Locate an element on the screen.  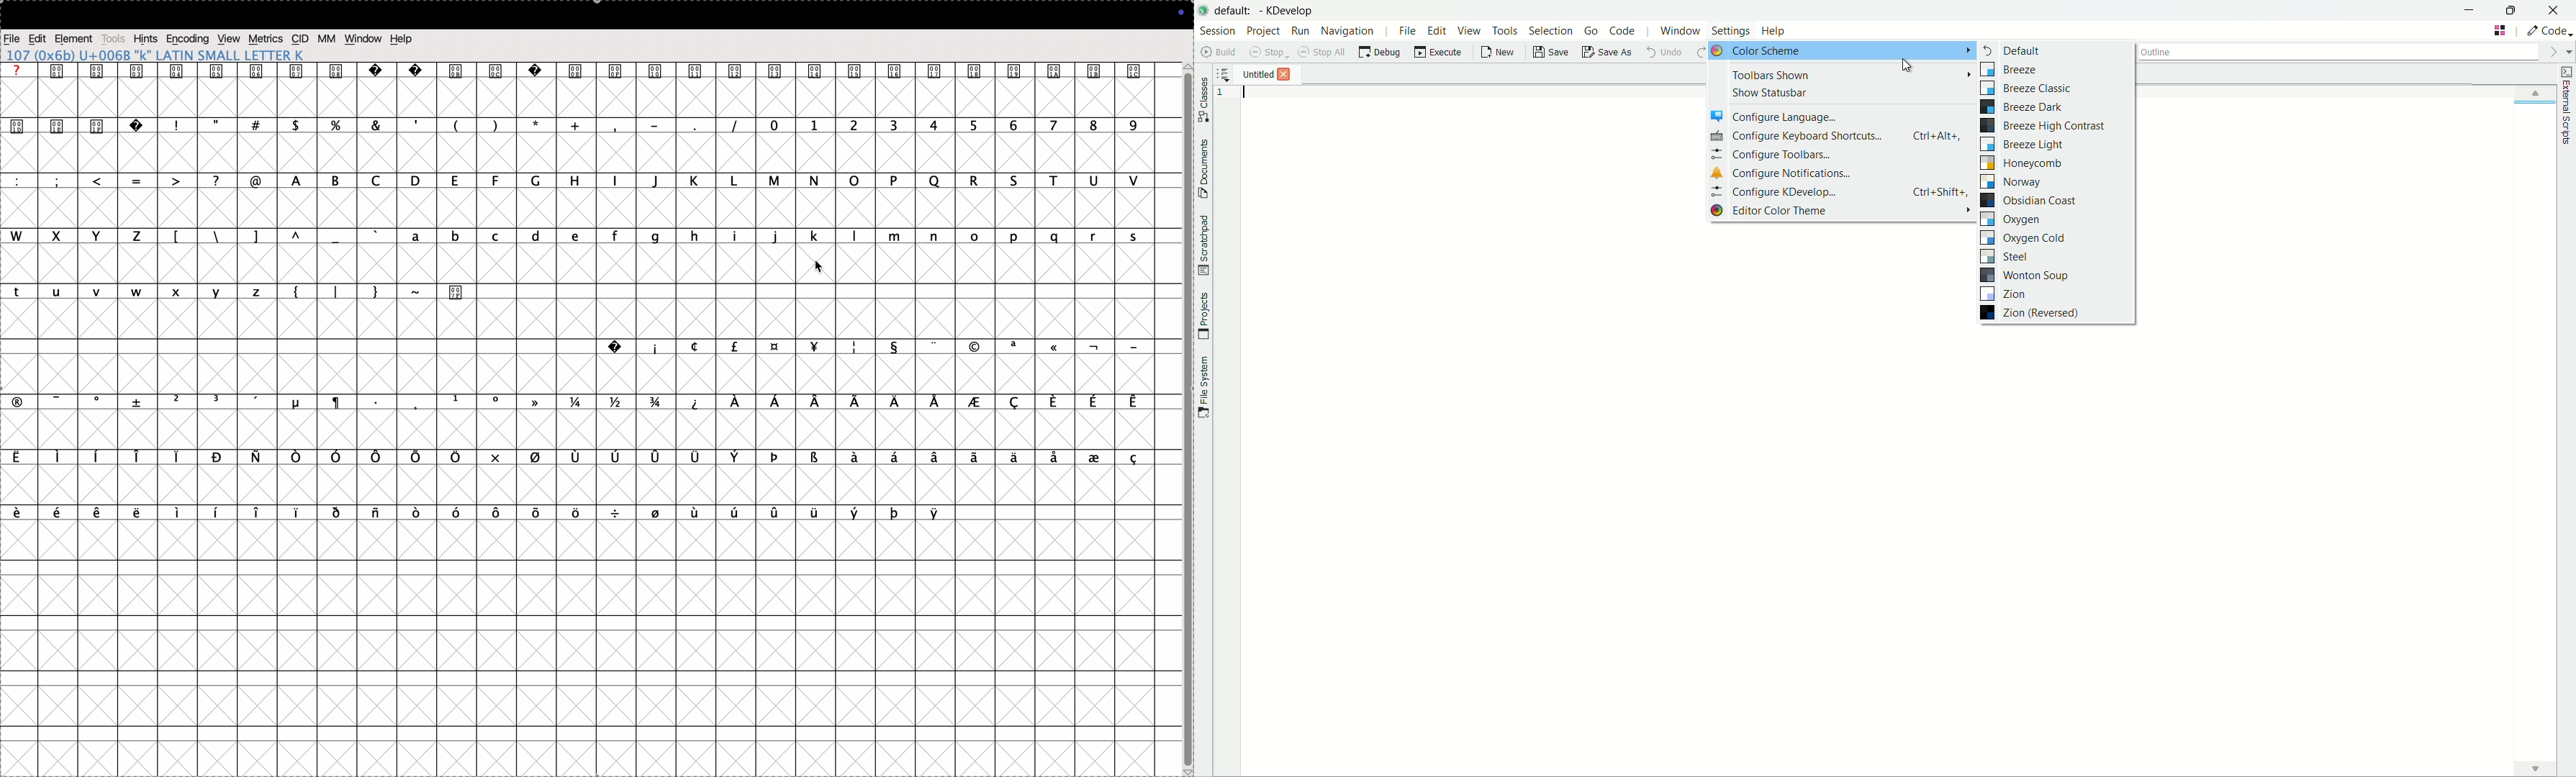
+ is located at coordinates (572, 126).